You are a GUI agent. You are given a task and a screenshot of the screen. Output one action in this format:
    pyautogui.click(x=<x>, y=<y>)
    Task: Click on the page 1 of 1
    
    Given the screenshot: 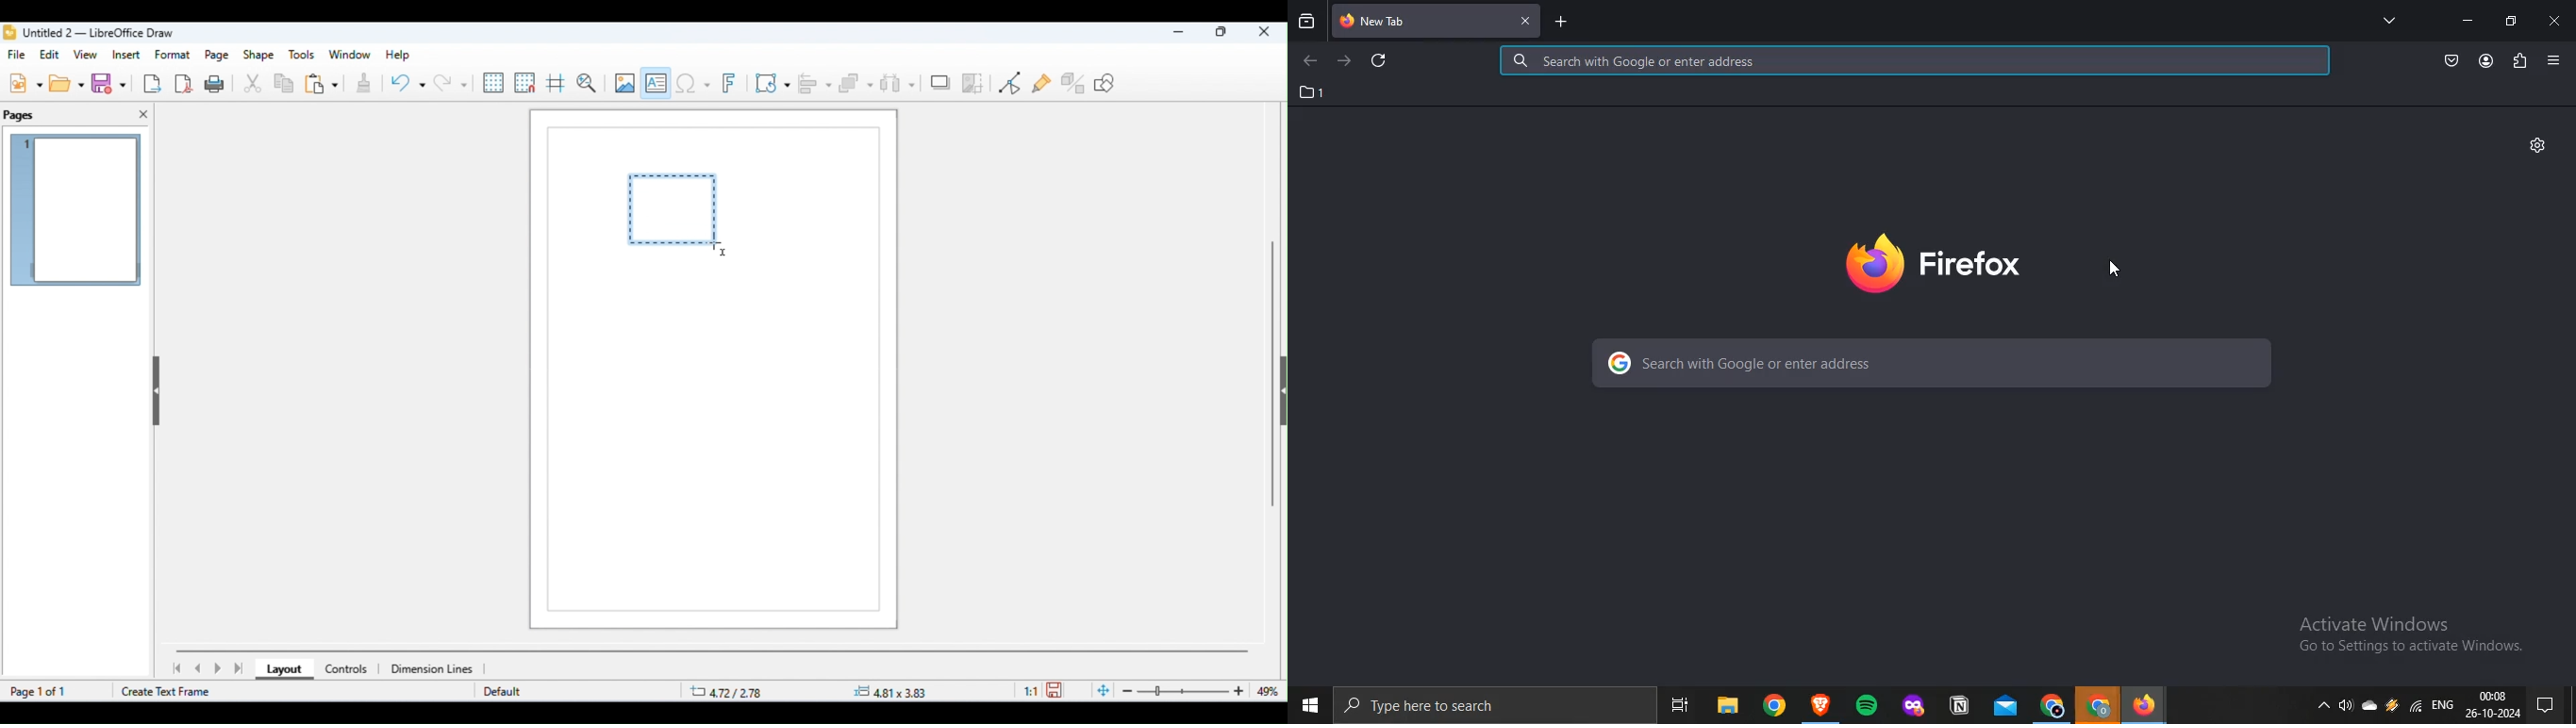 What is the action you would take?
    pyautogui.click(x=40, y=691)
    